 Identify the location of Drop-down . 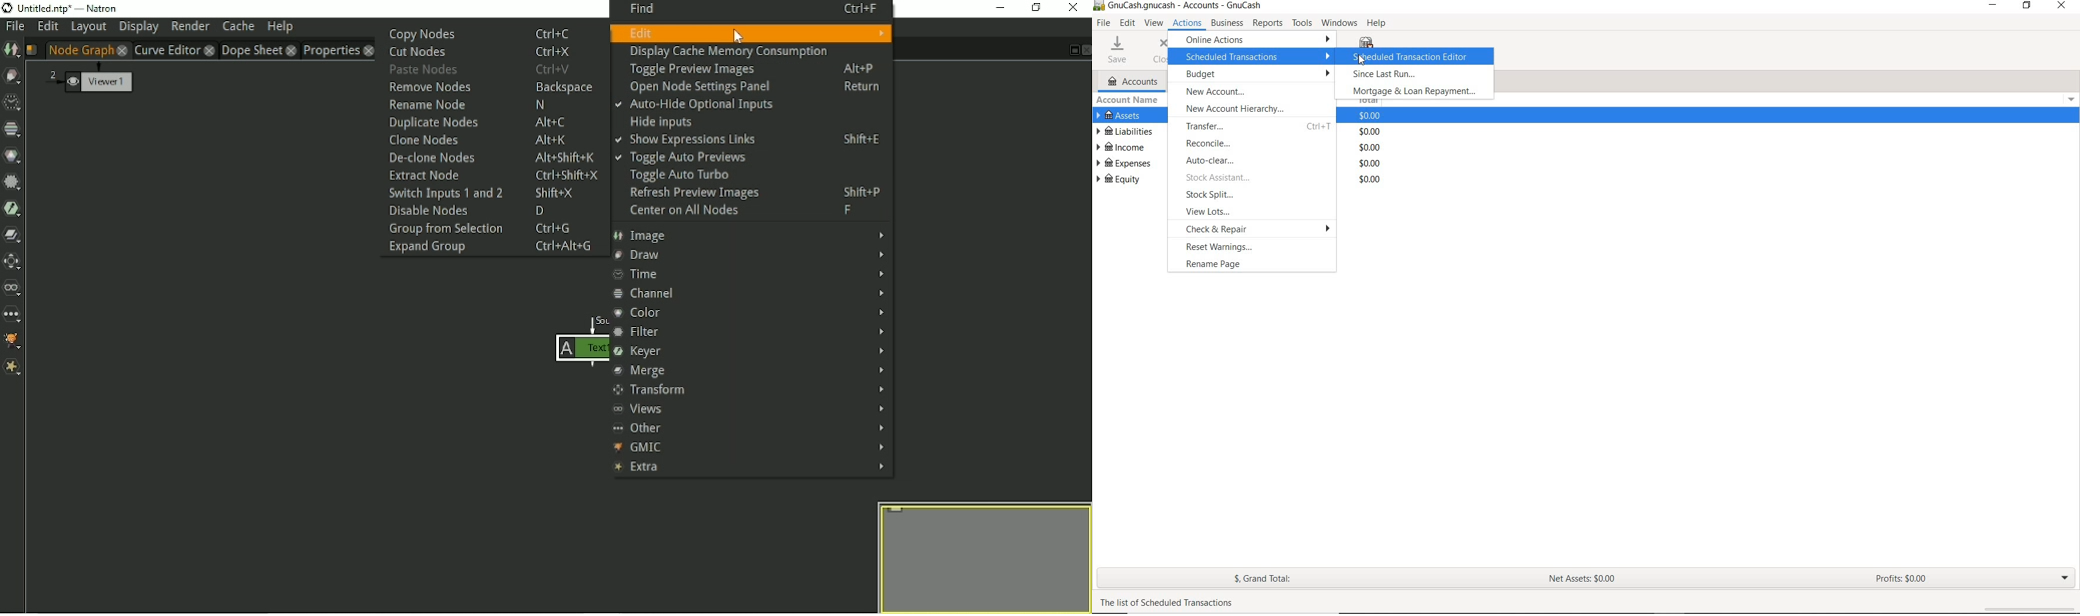
(2072, 99).